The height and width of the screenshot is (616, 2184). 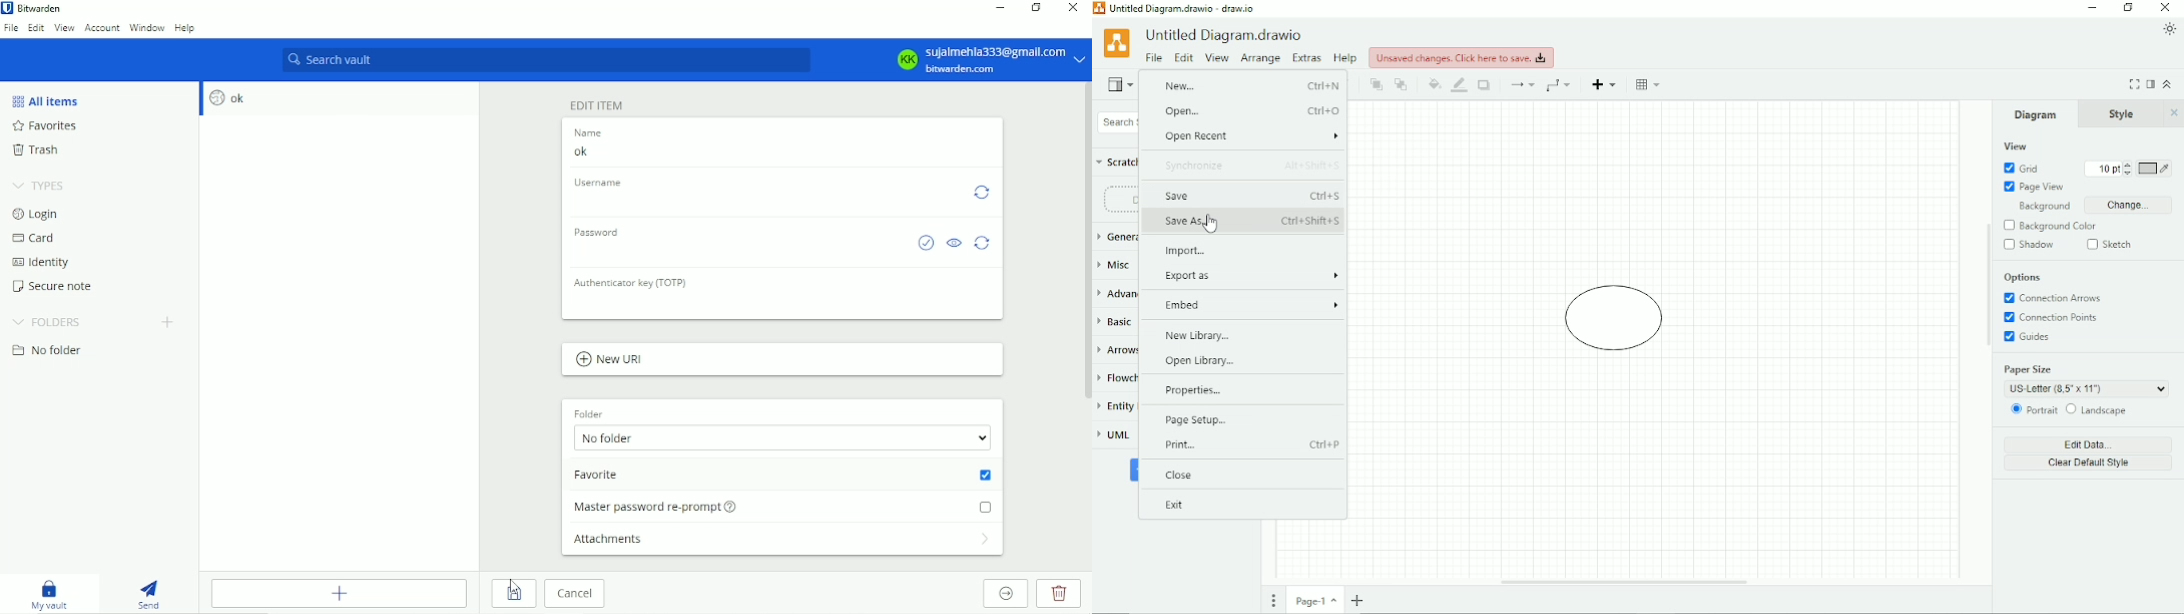 I want to click on Secure note, so click(x=57, y=286).